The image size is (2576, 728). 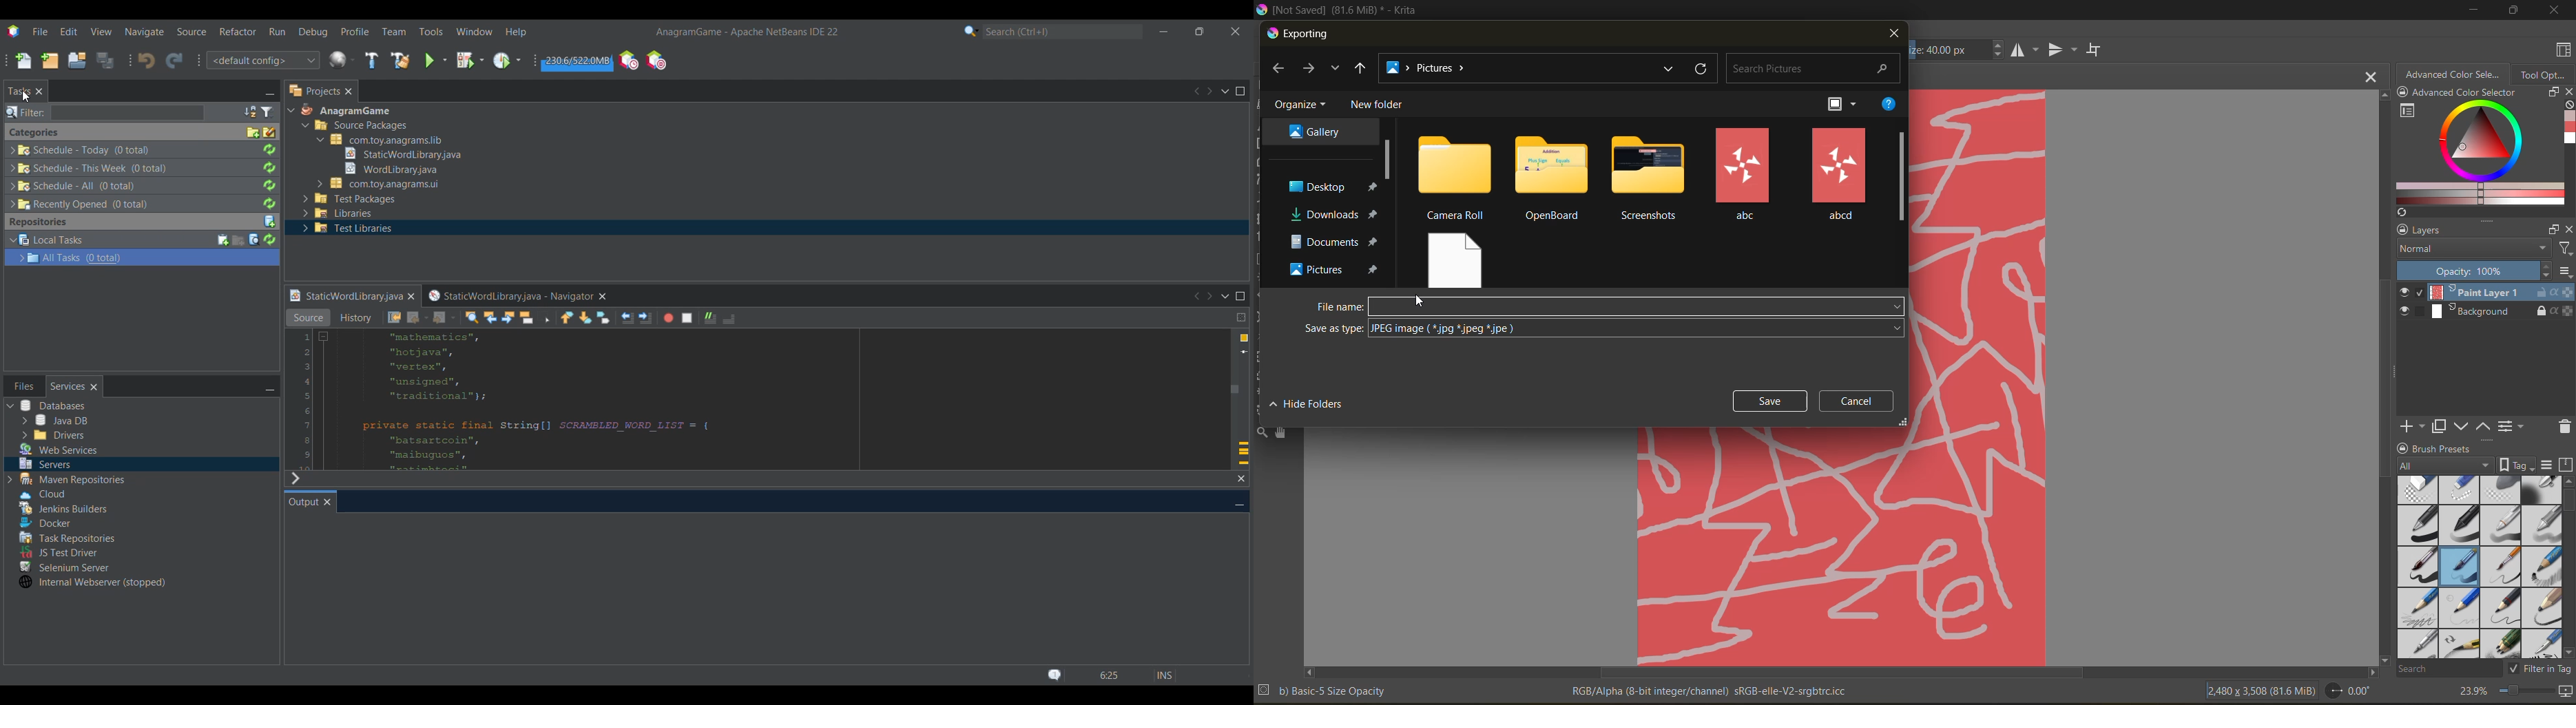 What do you see at coordinates (567, 317) in the screenshot?
I see `Previous bookmark` at bounding box center [567, 317].